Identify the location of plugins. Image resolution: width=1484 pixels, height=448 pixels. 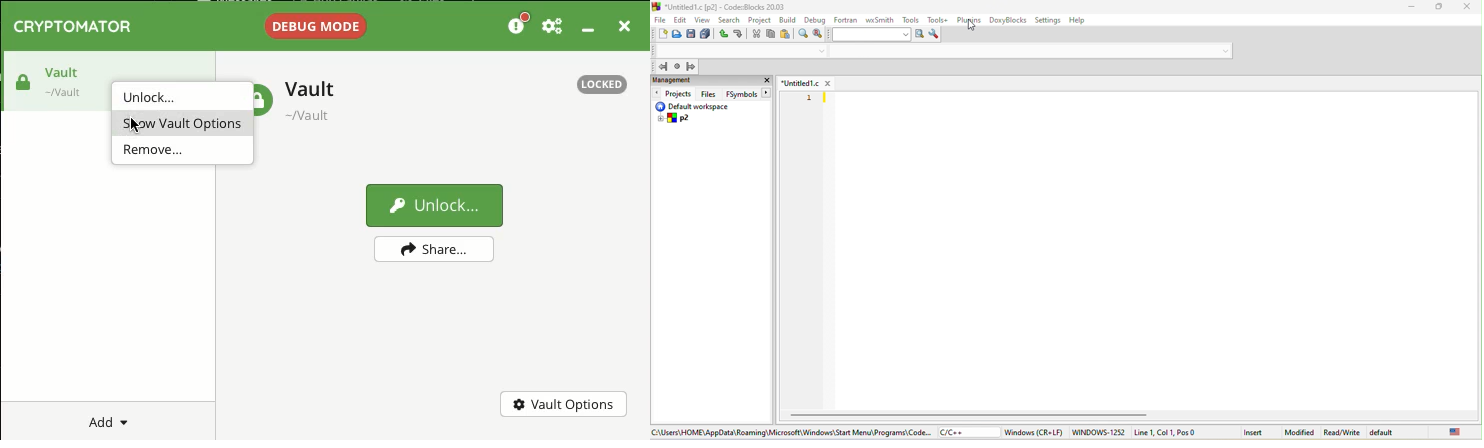
(968, 21).